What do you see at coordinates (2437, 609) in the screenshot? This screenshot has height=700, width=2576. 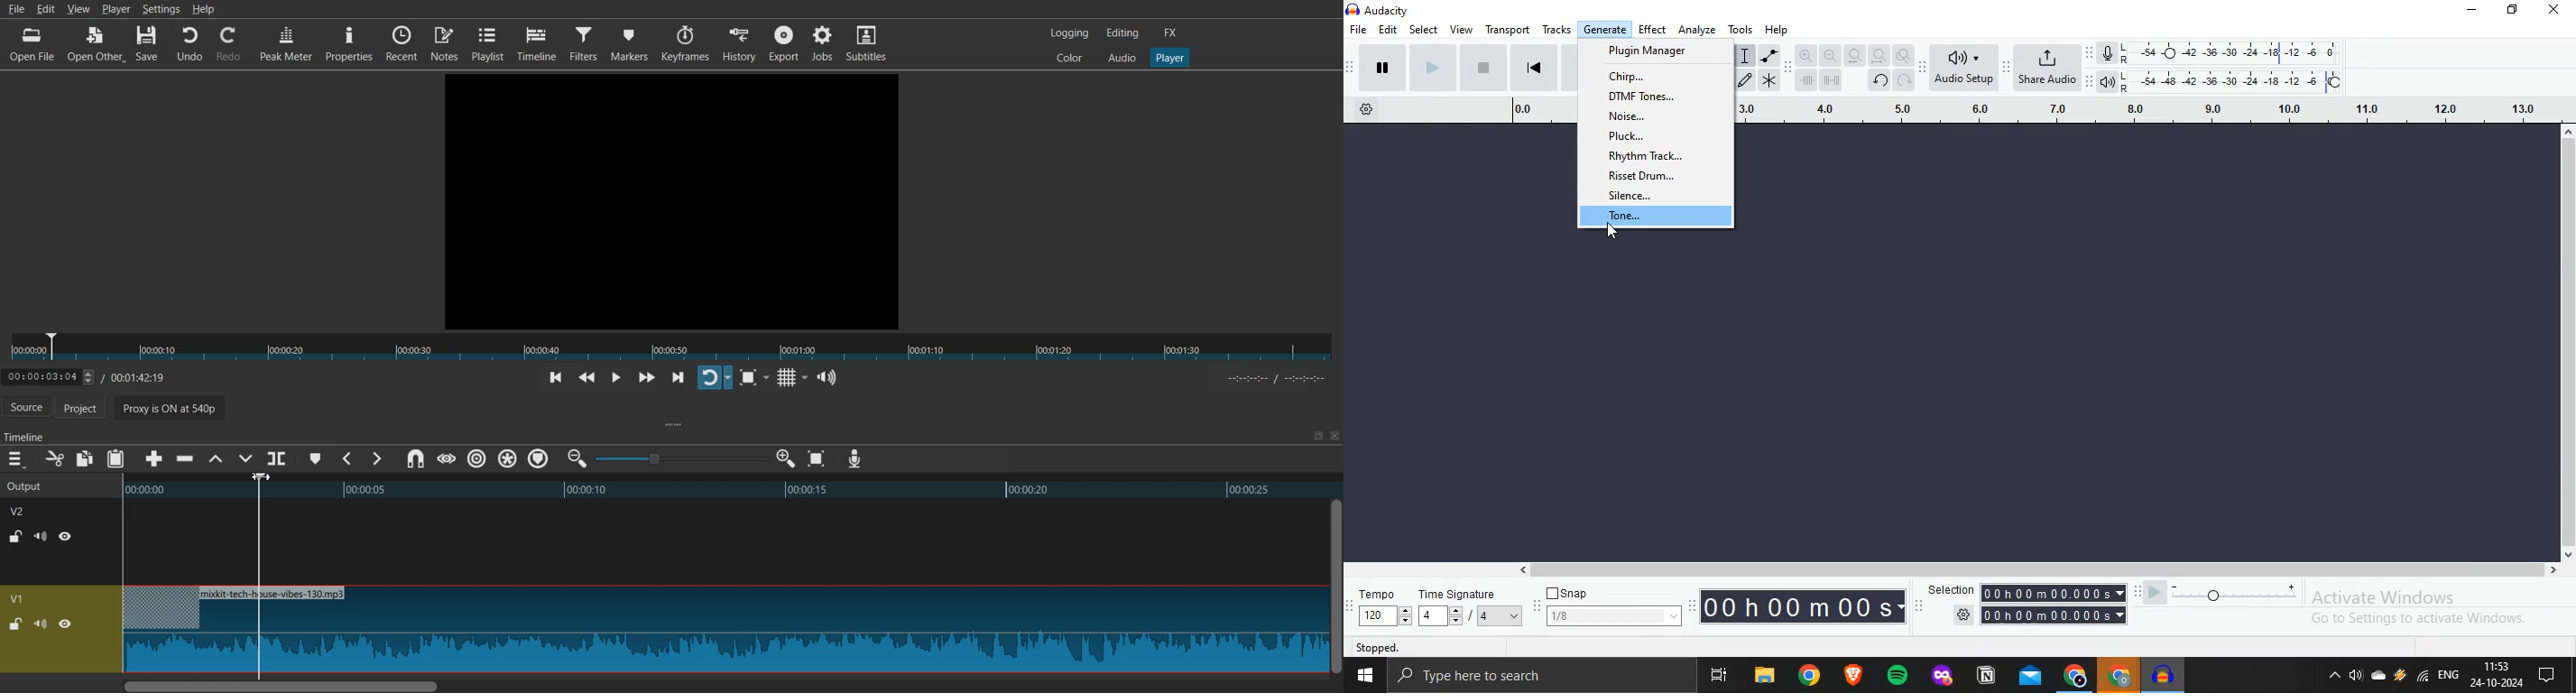 I see `Activate window` at bounding box center [2437, 609].